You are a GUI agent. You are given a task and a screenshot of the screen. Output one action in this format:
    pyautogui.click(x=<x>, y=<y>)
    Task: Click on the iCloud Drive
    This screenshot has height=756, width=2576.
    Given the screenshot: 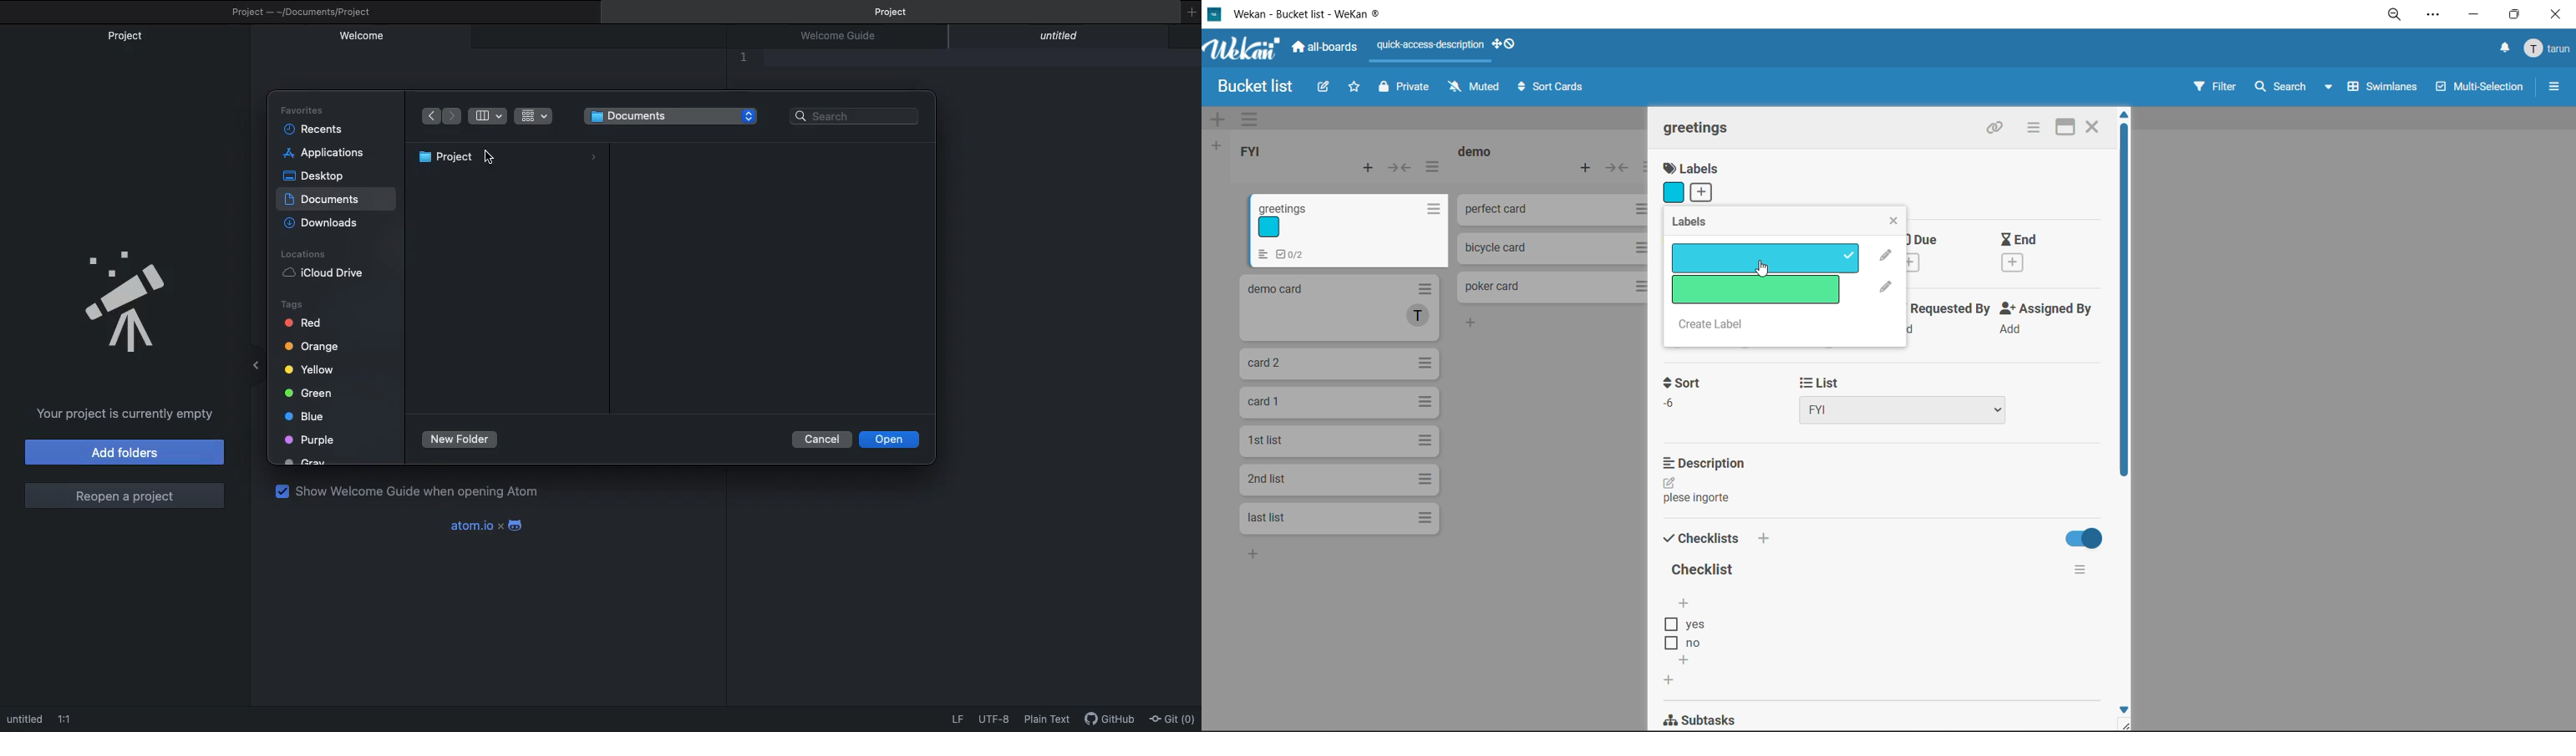 What is the action you would take?
    pyautogui.click(x=327, y=272)
    